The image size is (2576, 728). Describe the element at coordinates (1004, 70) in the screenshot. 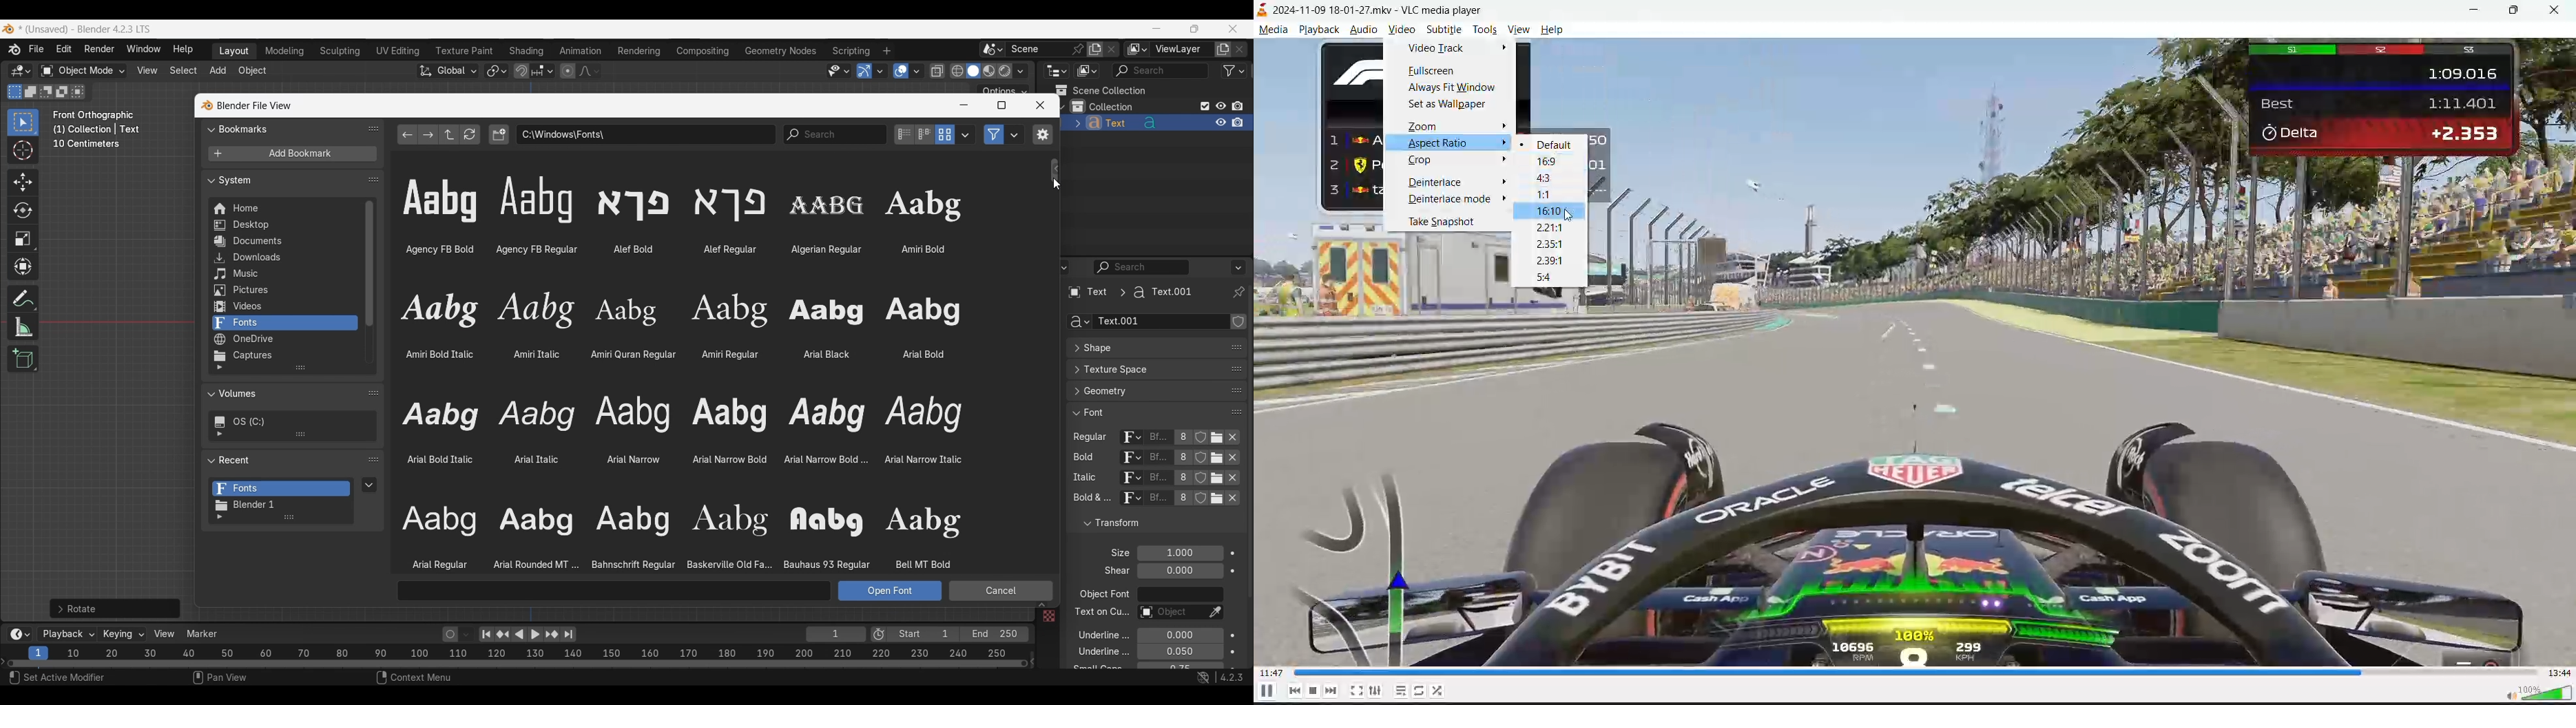

I see `Viewport shading, rendered` at that location.